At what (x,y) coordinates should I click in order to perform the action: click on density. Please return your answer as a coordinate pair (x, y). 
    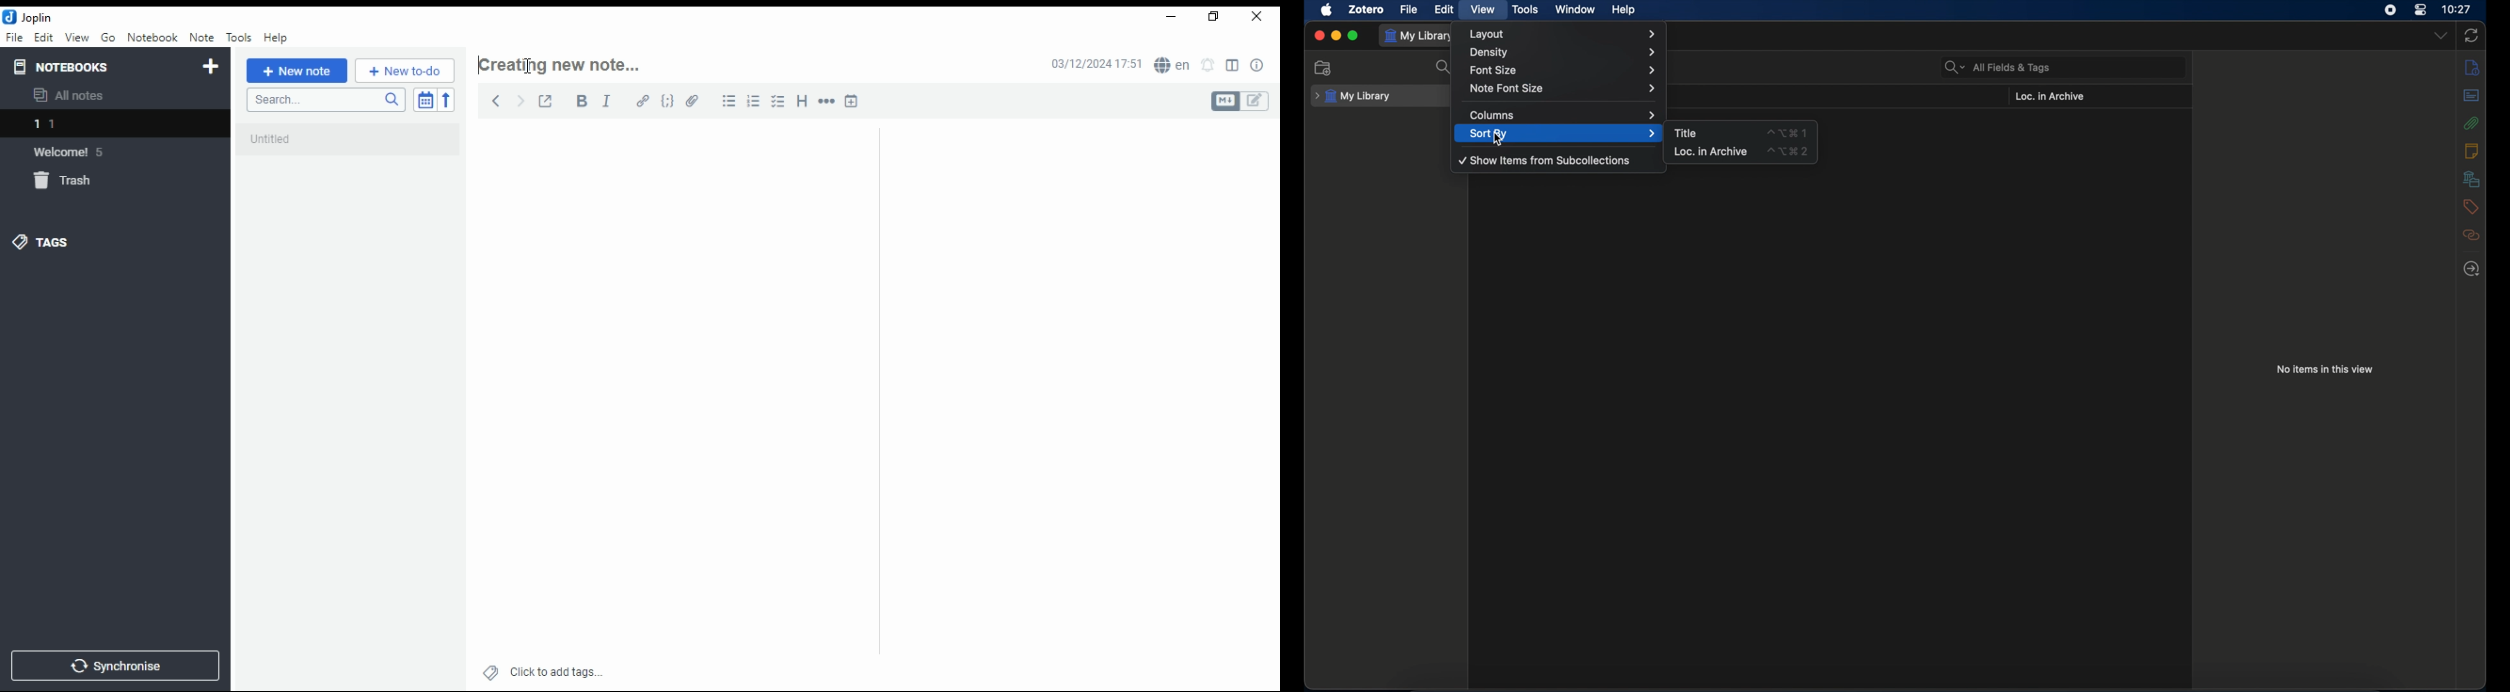
    Looking at the image, I should click on (1562, 52).